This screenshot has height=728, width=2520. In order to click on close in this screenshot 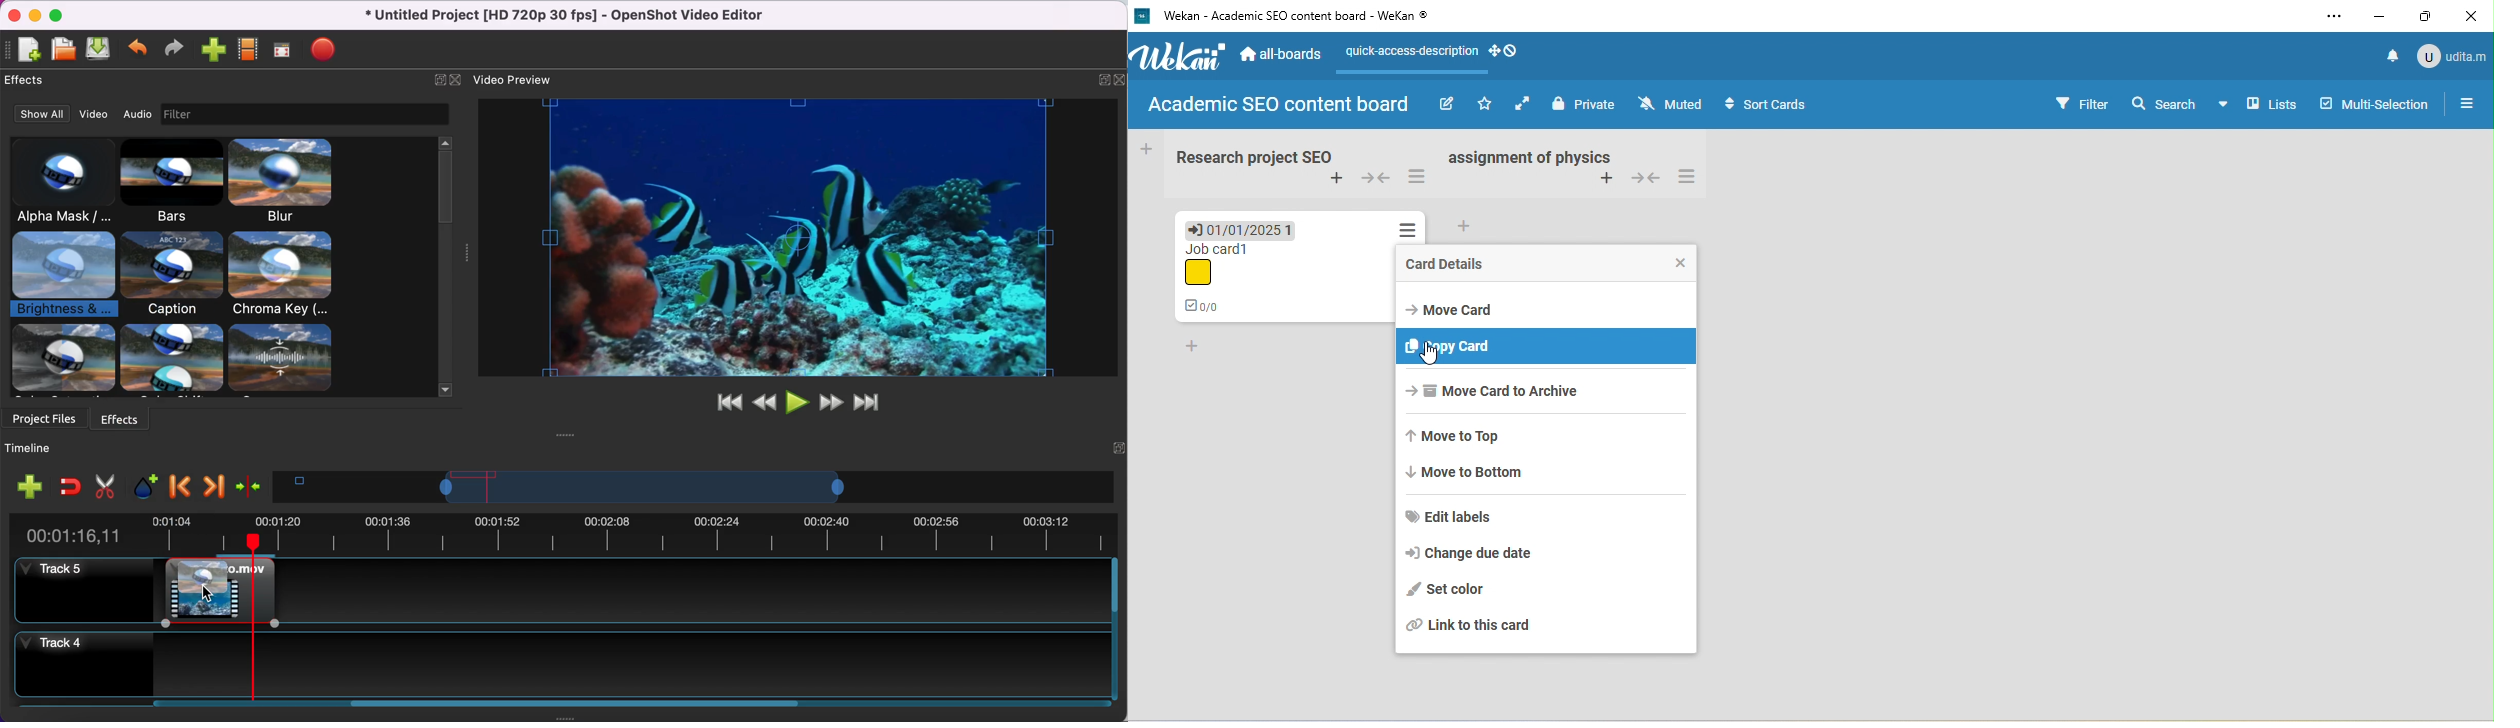, I will do `click(2472, 15)`.